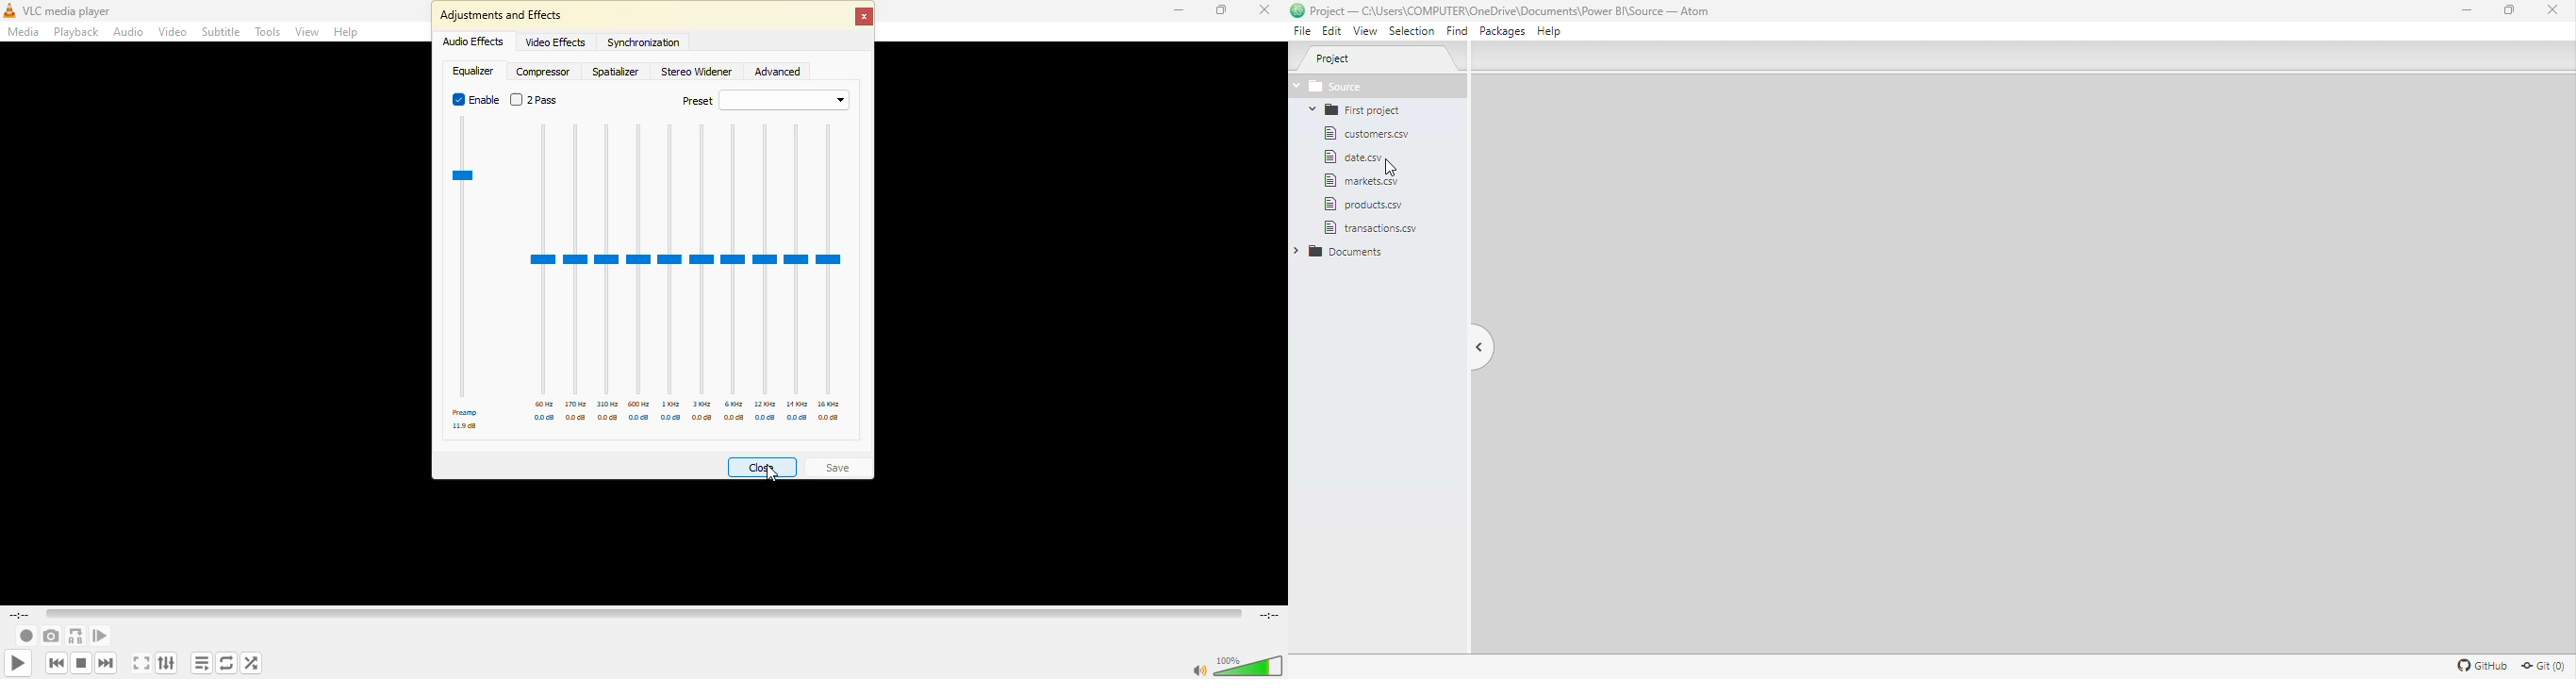 This screenshot has height=700, width=2576. What do you see at coordinates (671, 404) in the screenshot?
I see `1 khz` at bounding box center [671, 404].